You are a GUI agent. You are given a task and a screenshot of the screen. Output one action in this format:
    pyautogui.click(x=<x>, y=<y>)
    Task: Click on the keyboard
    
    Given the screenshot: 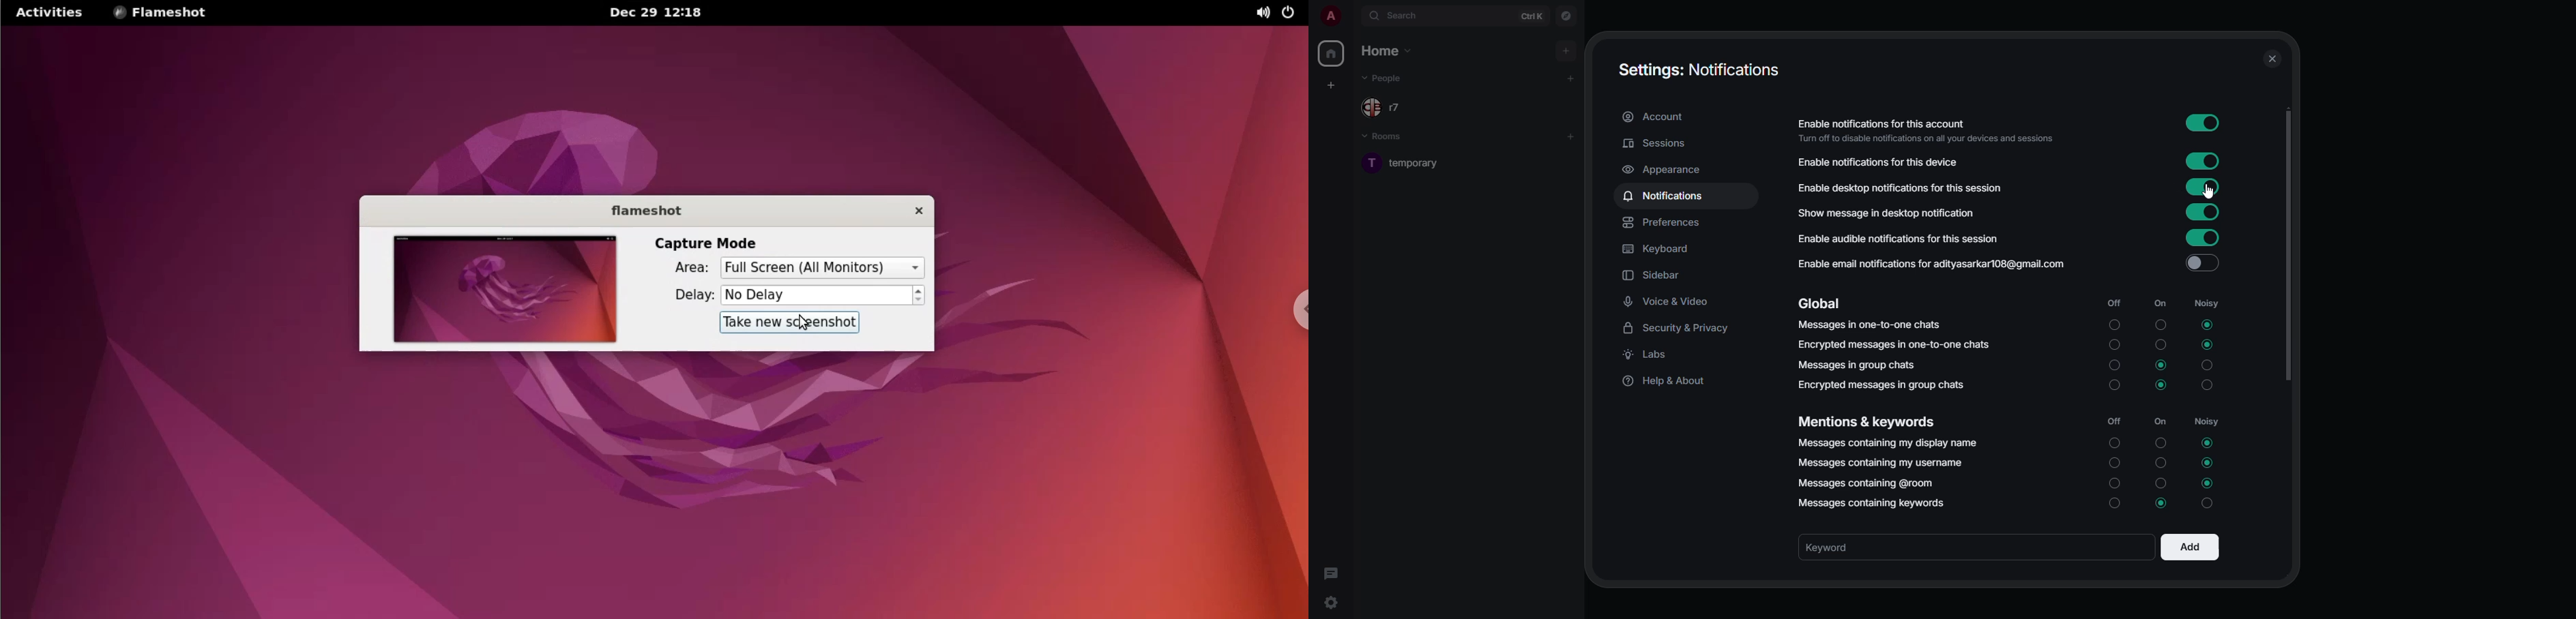 What is the action you would take?
    pyautogui.click(x=1655, y=247)
    